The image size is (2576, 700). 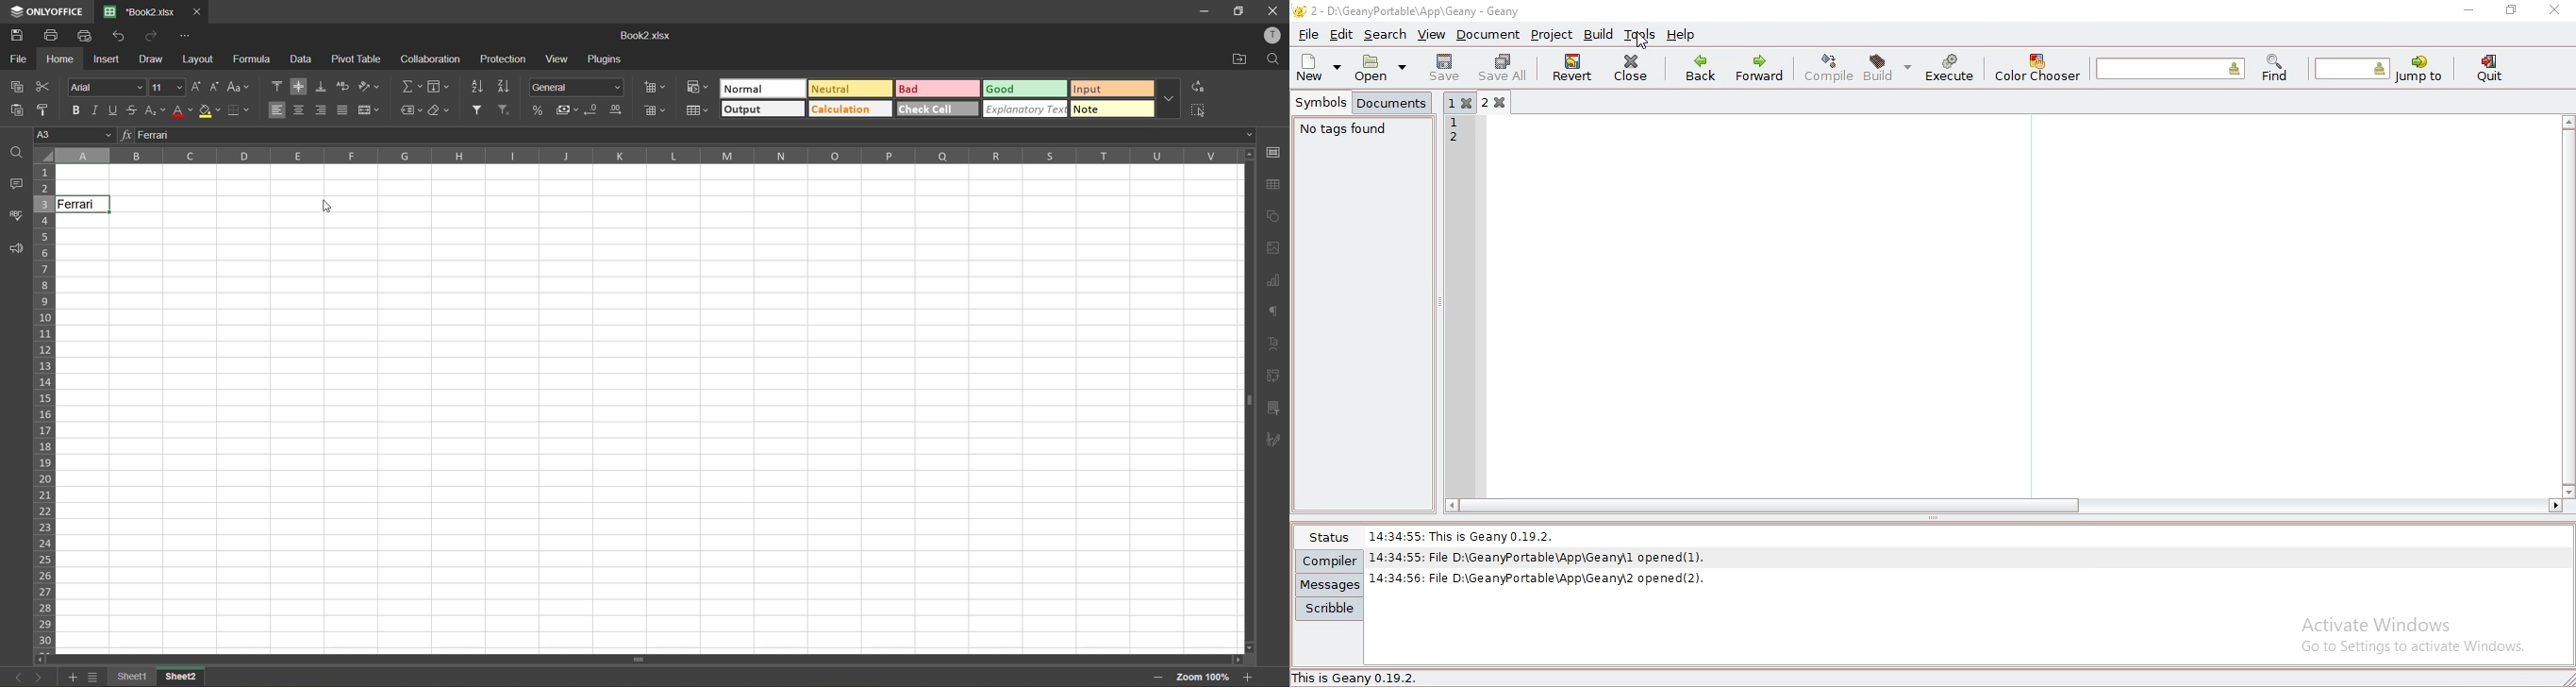 What do you see at coordinates (1273, 215) in the screenshot?
I see `shapes` at bounding box center [1273, 215].